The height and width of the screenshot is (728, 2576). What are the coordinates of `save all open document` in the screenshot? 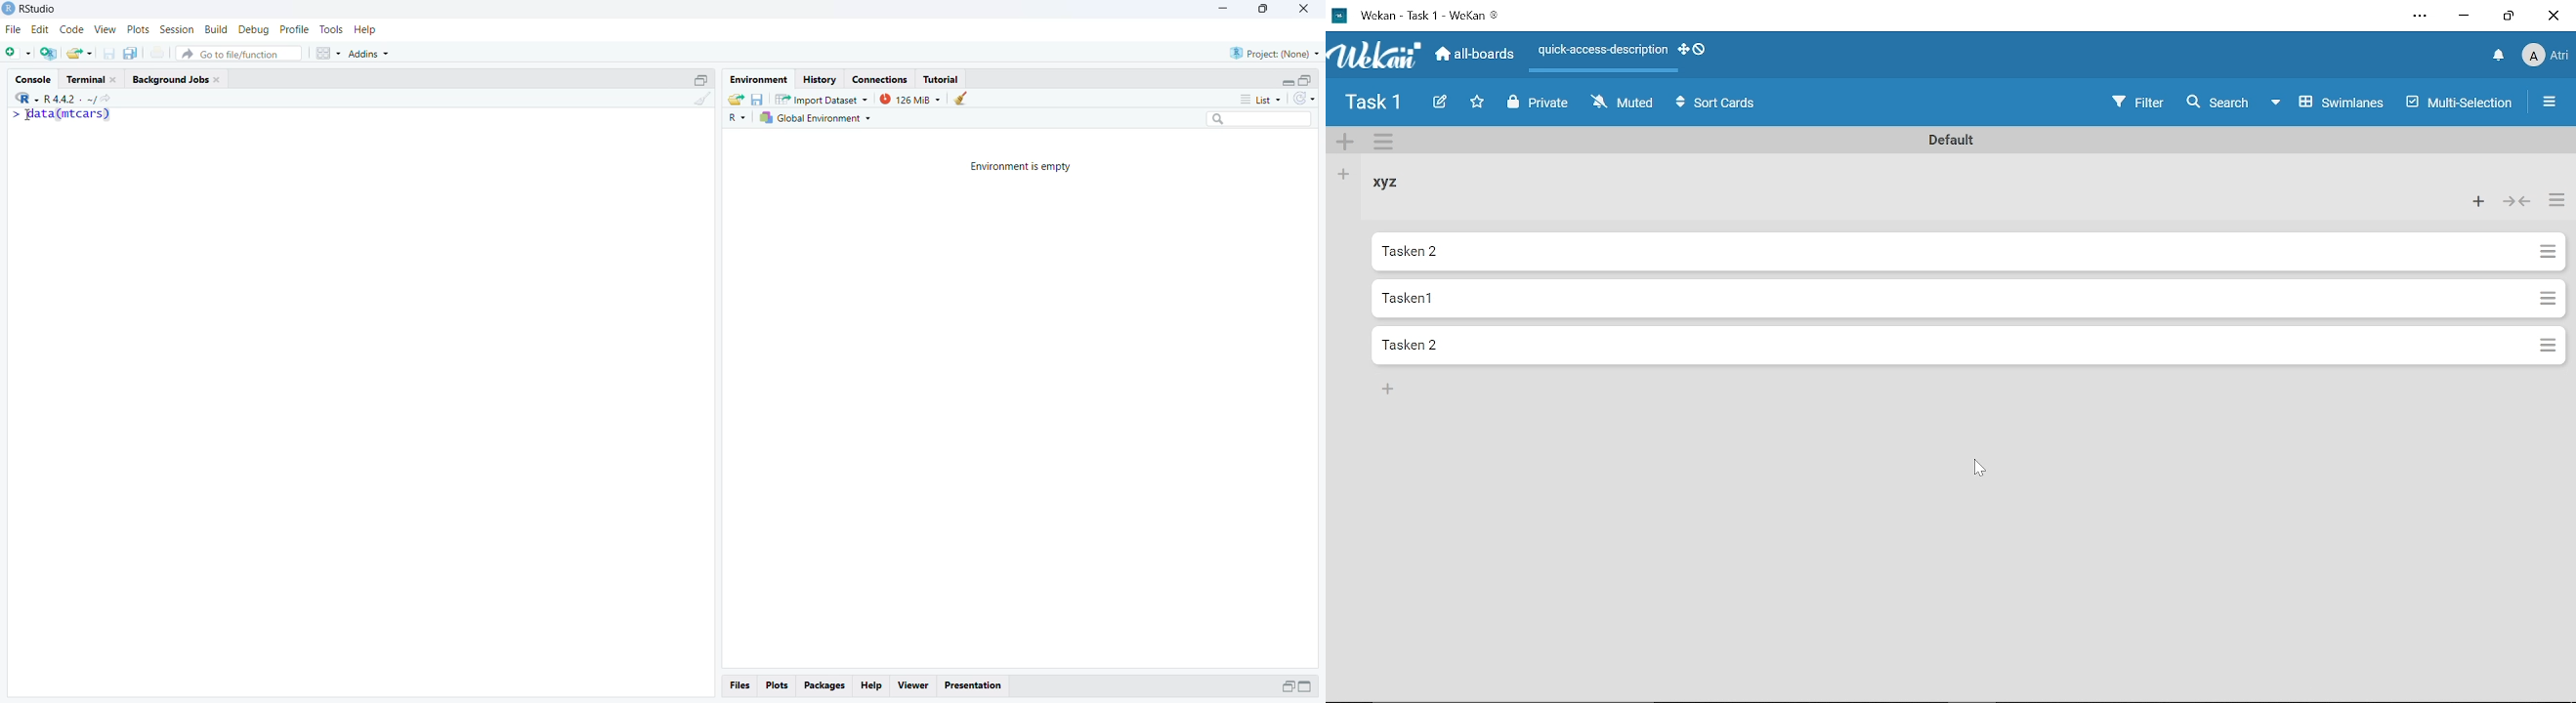 It's located at (133, 53).